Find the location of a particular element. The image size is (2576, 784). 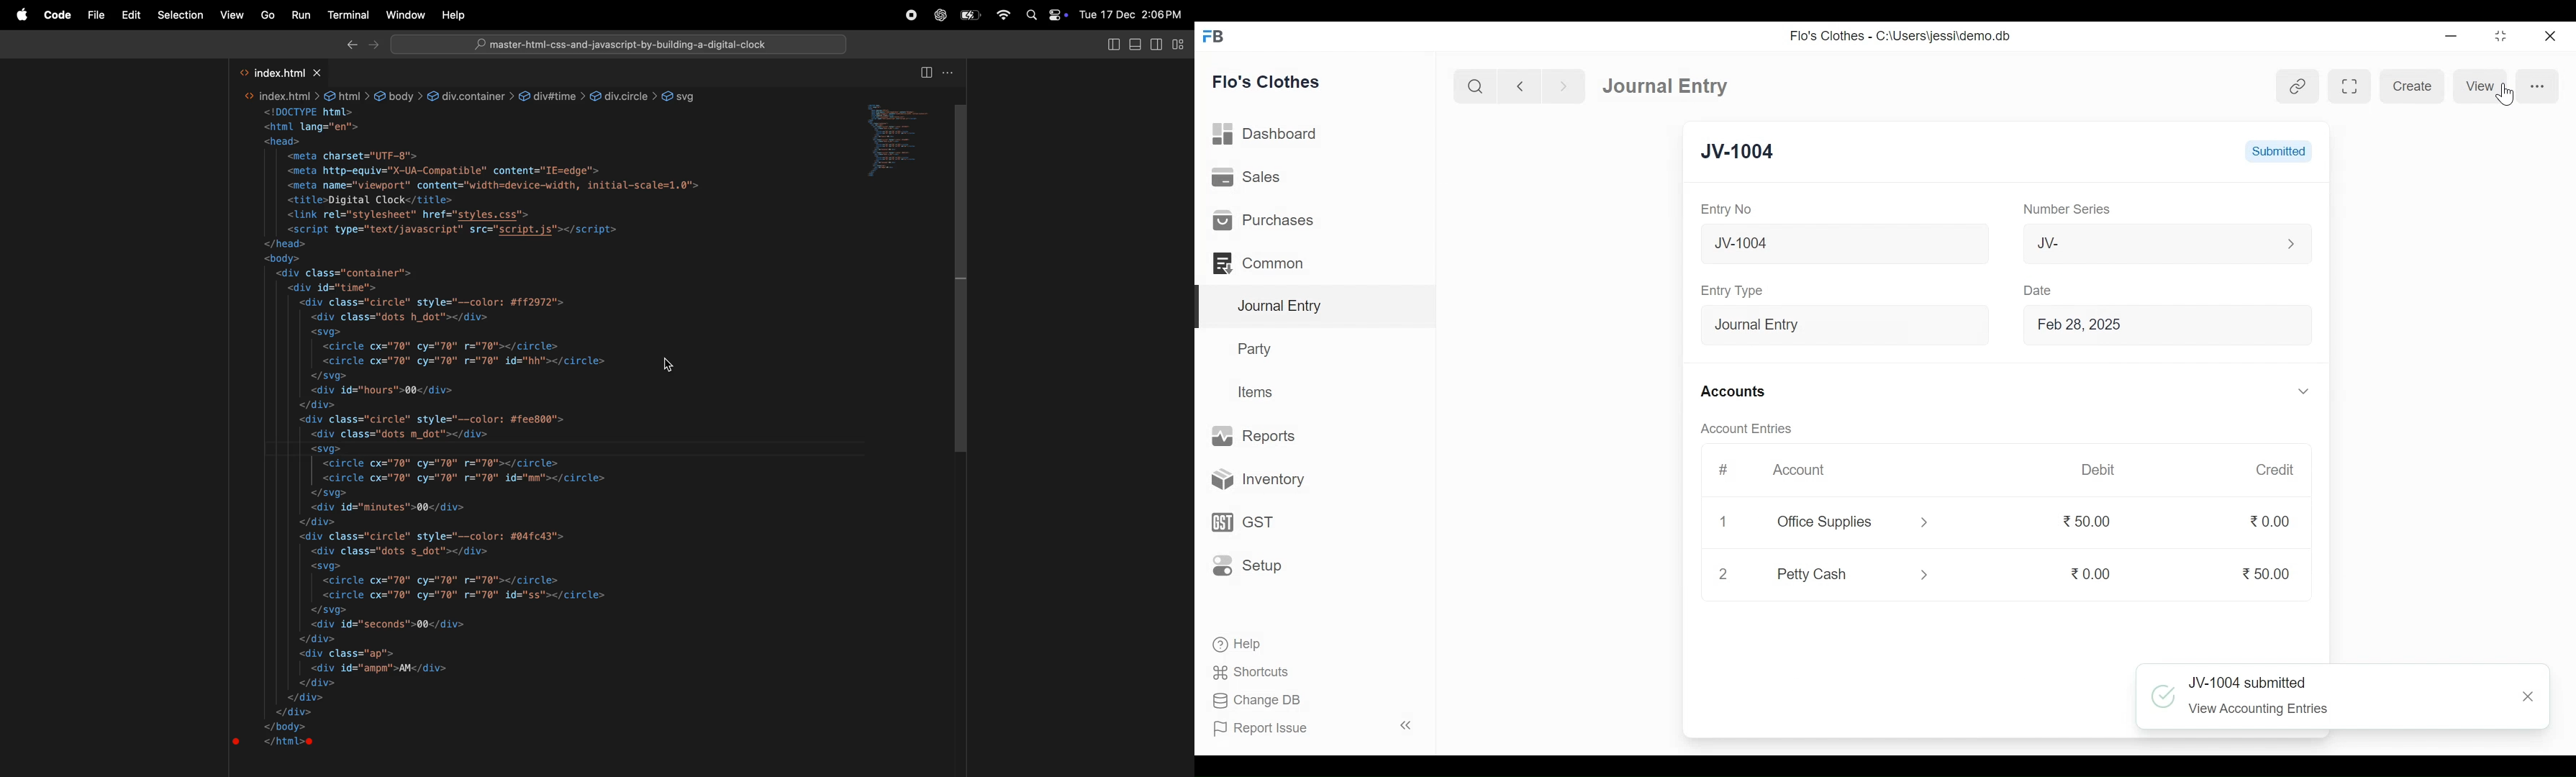

more is located at coordinates (2535, 86).